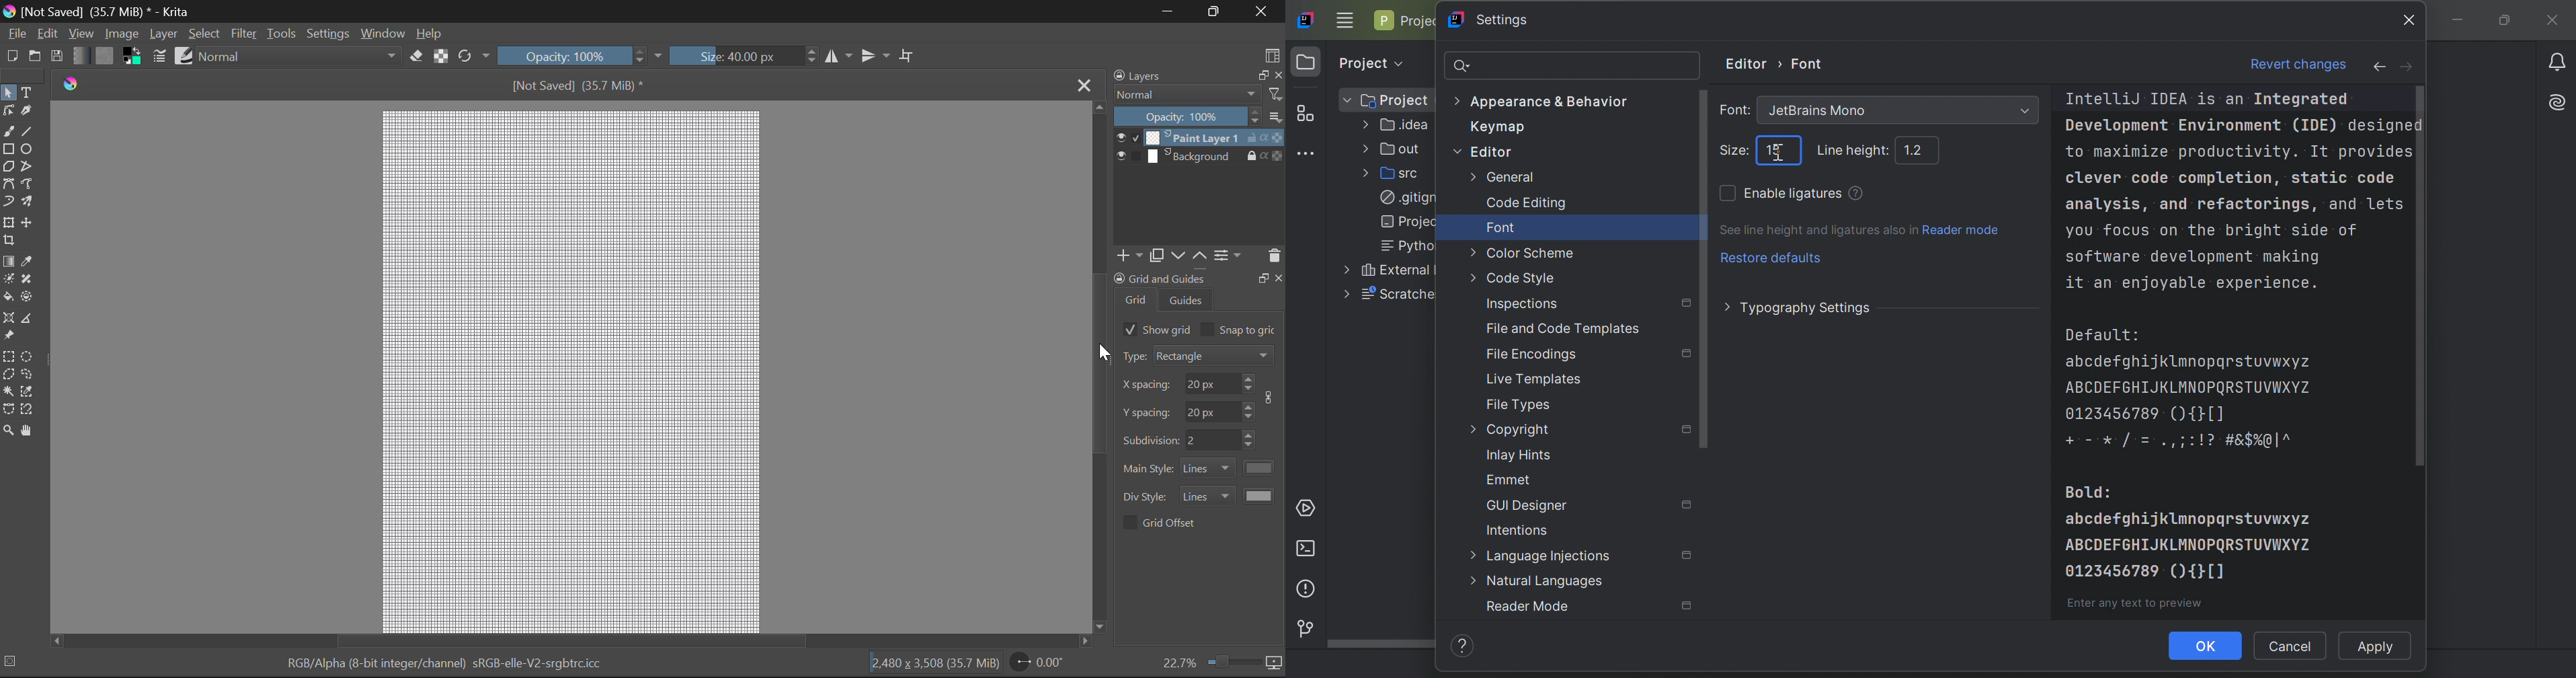 This screenshot has height=700, width=2576. Describe the element at coordinates (1219, 11) in the screenshot. I see `Minimize` at that location.